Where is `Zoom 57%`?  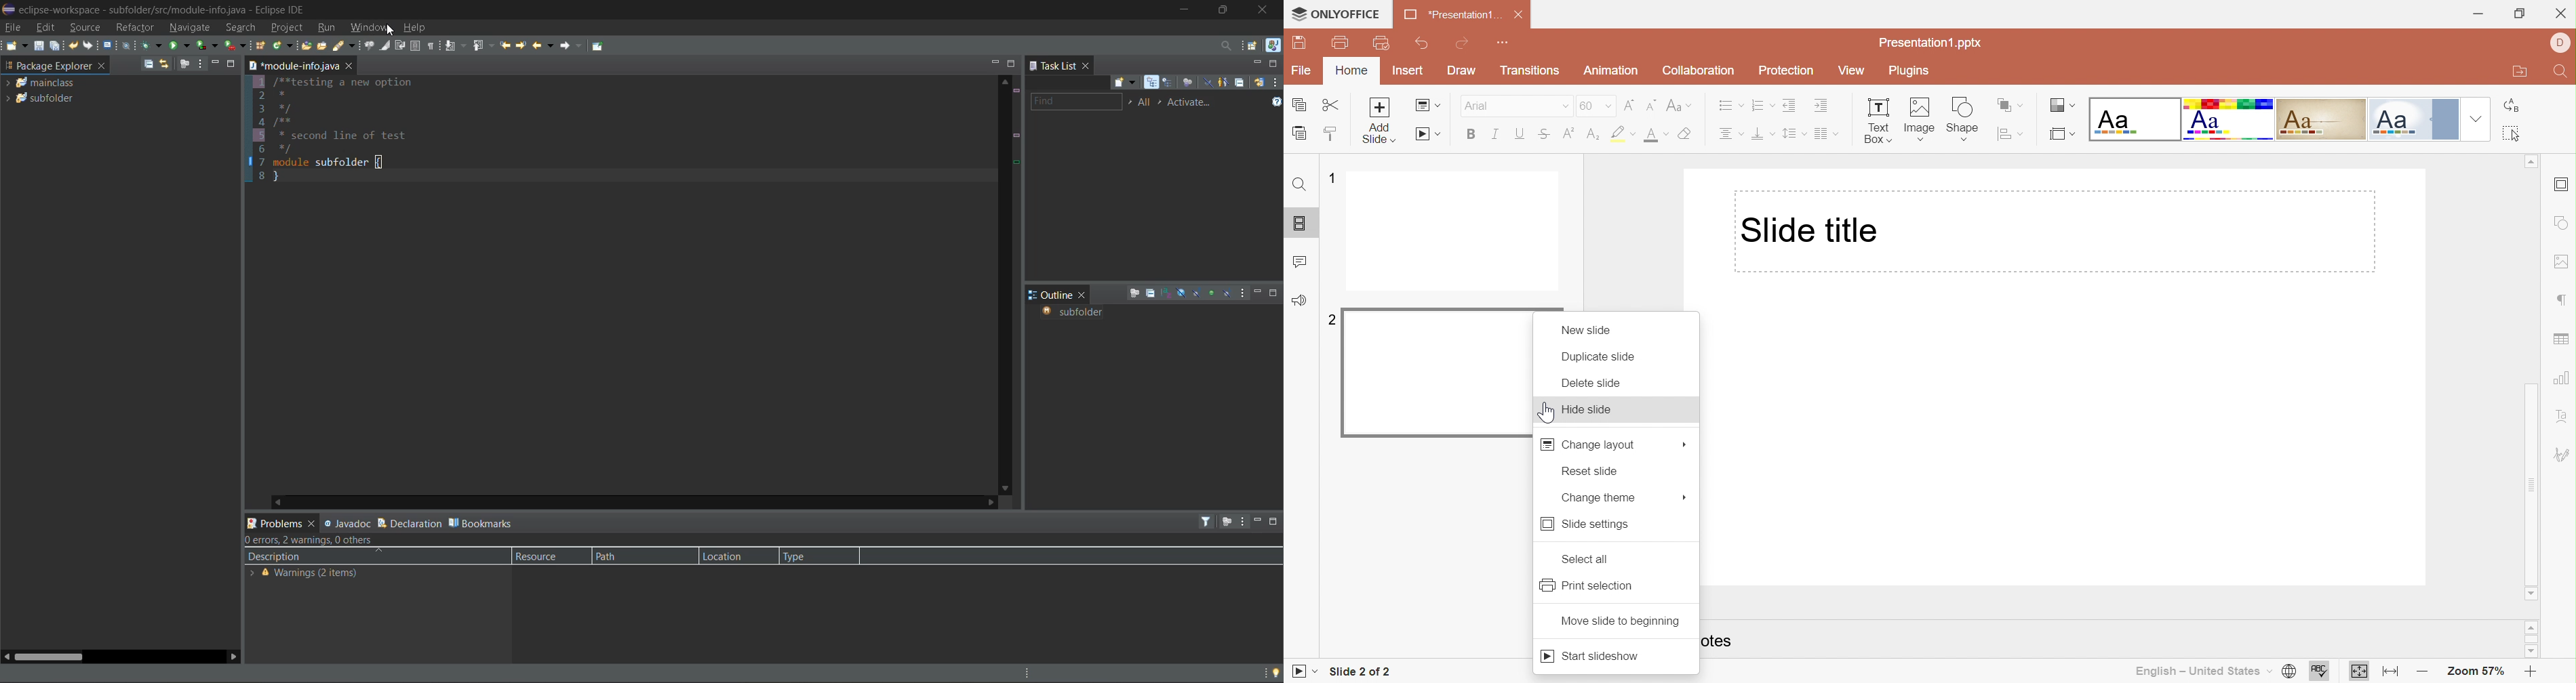 Zoom 57% is located at coordinates (2471, 670).